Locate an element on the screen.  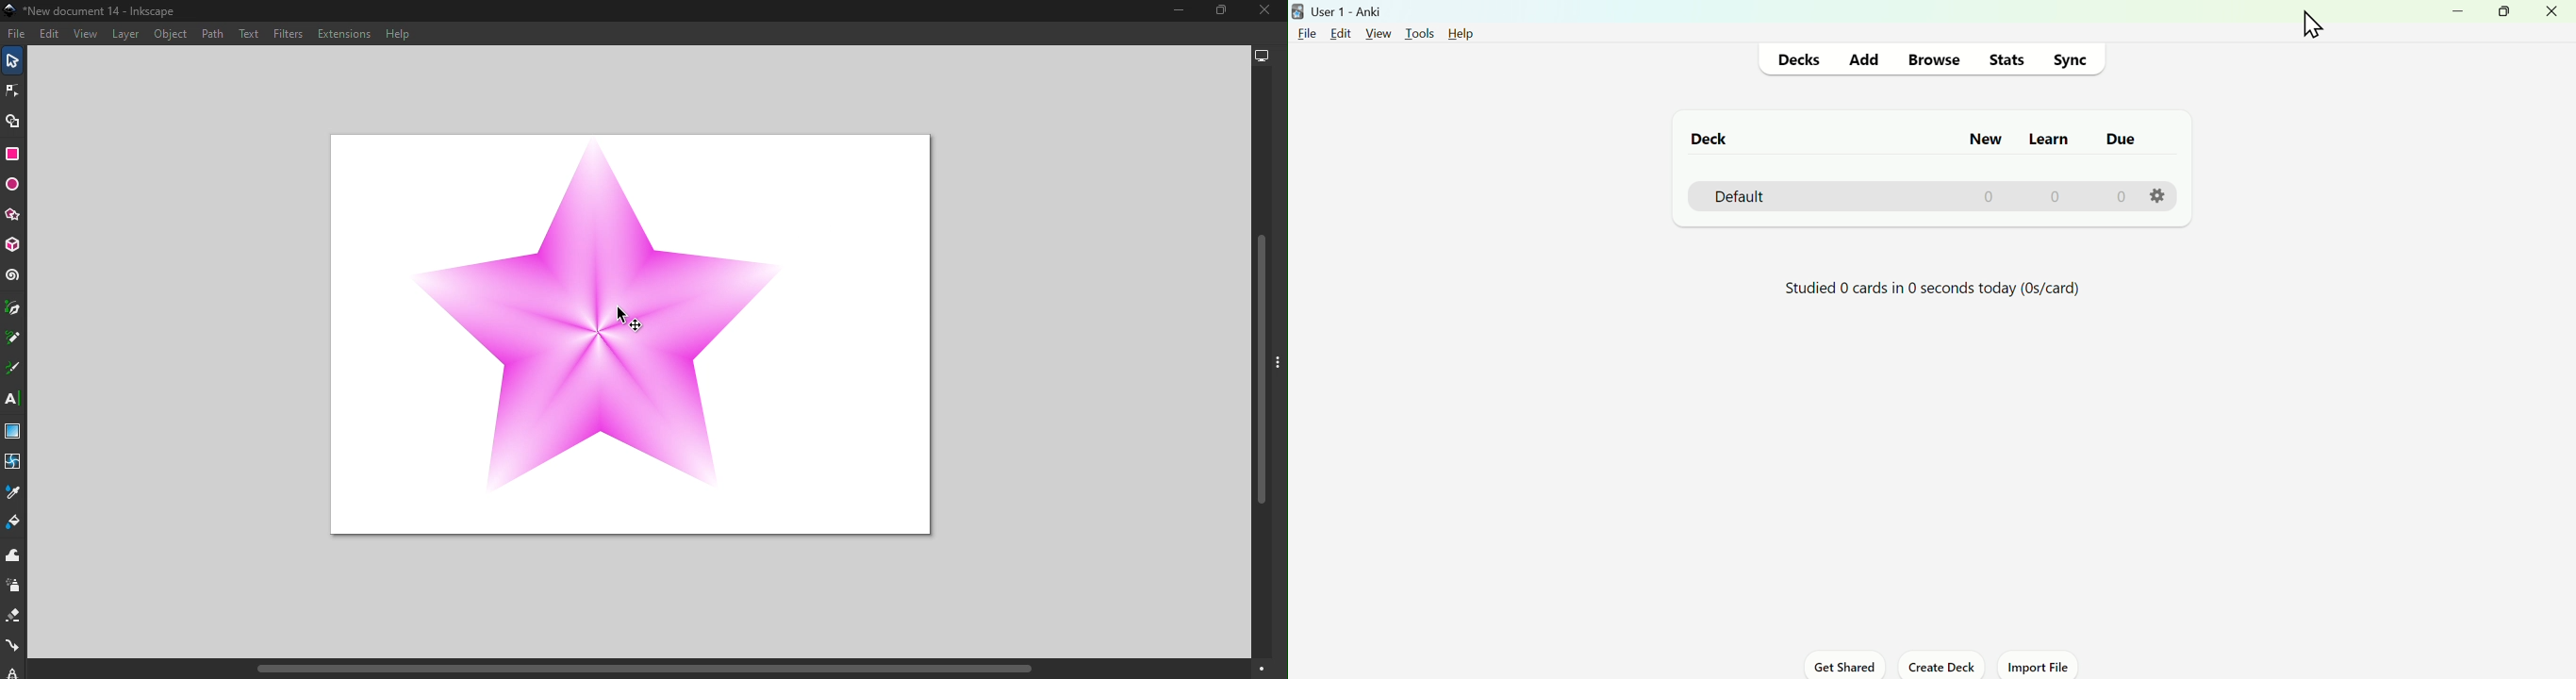
Maximize is located at coordinates (2510, 16).